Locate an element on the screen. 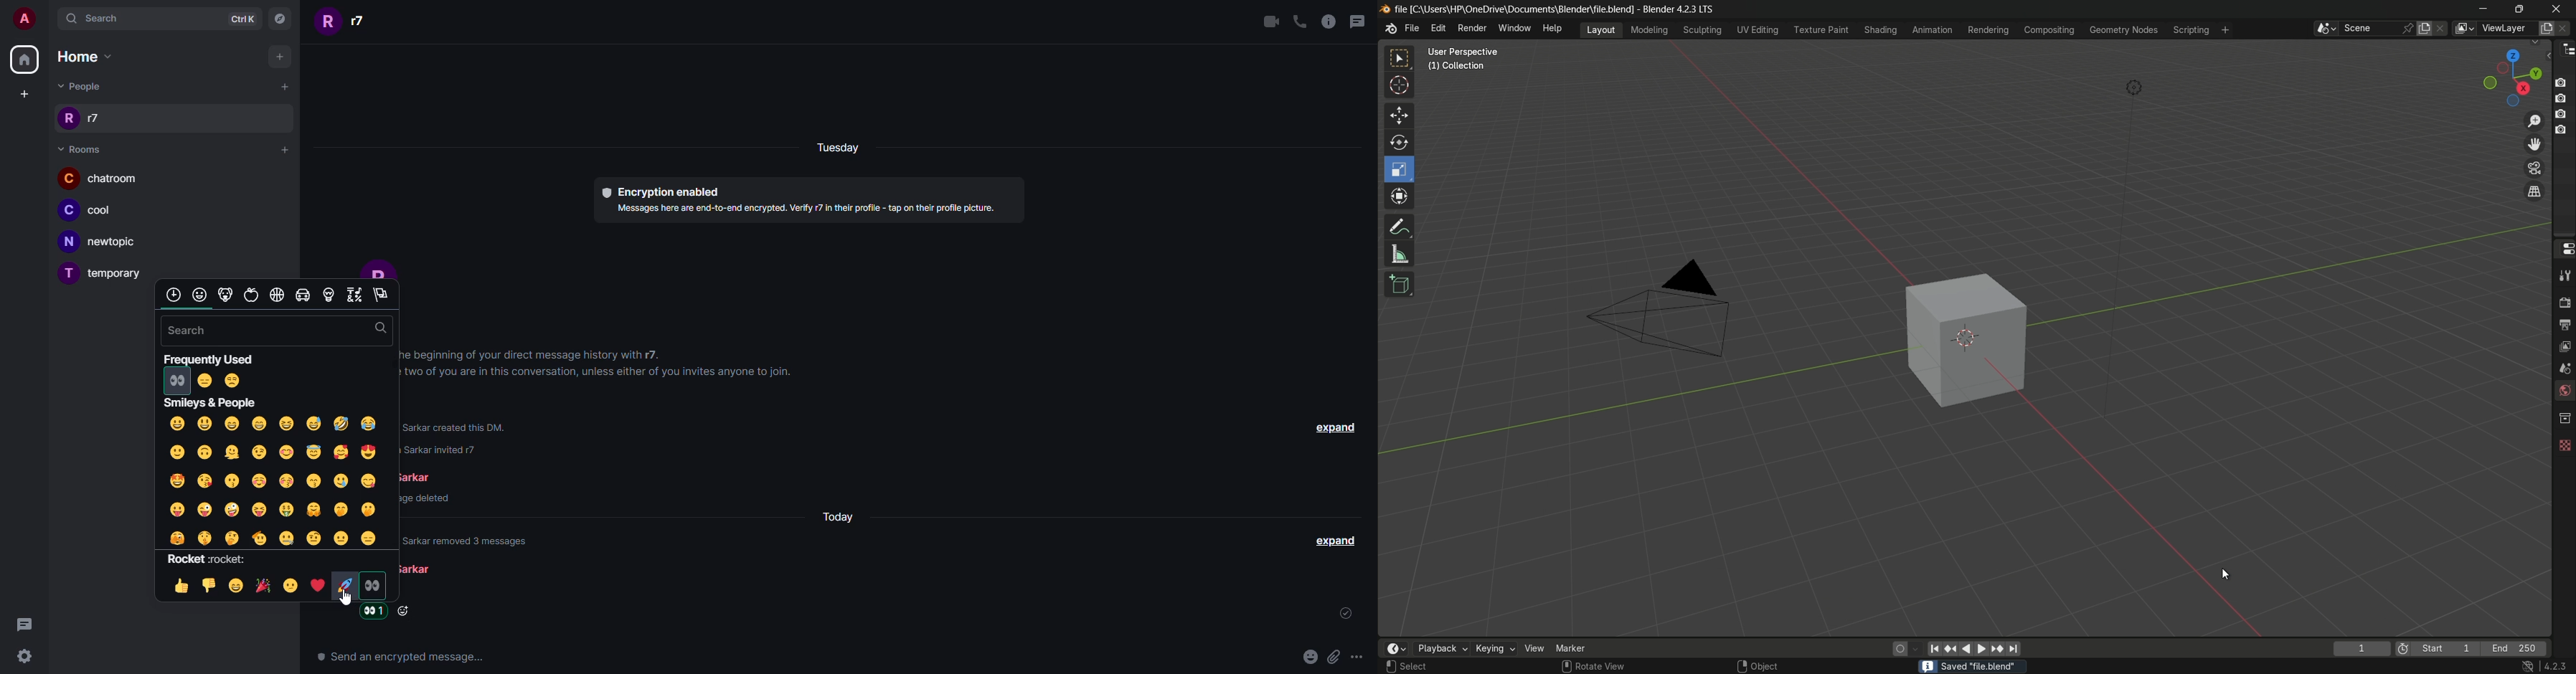  emoji is located at coordinates (346, 584).